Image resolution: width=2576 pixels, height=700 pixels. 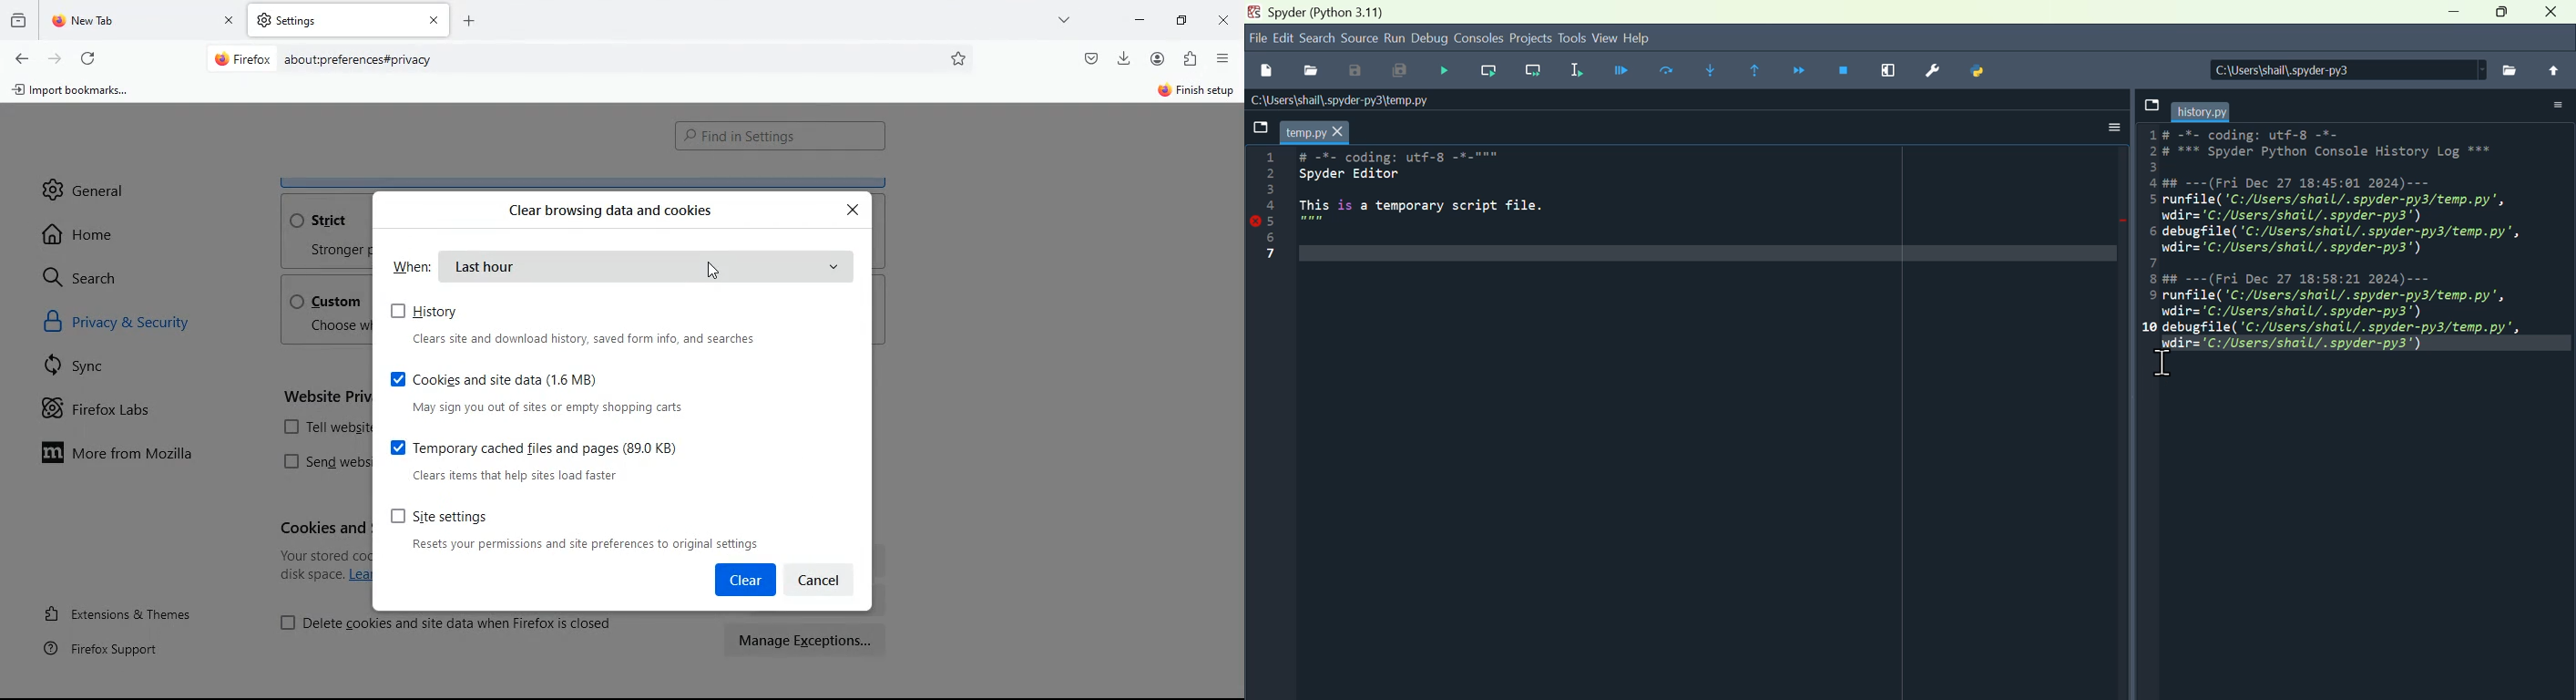 I want to click on file, so click(x=1257, y=40).